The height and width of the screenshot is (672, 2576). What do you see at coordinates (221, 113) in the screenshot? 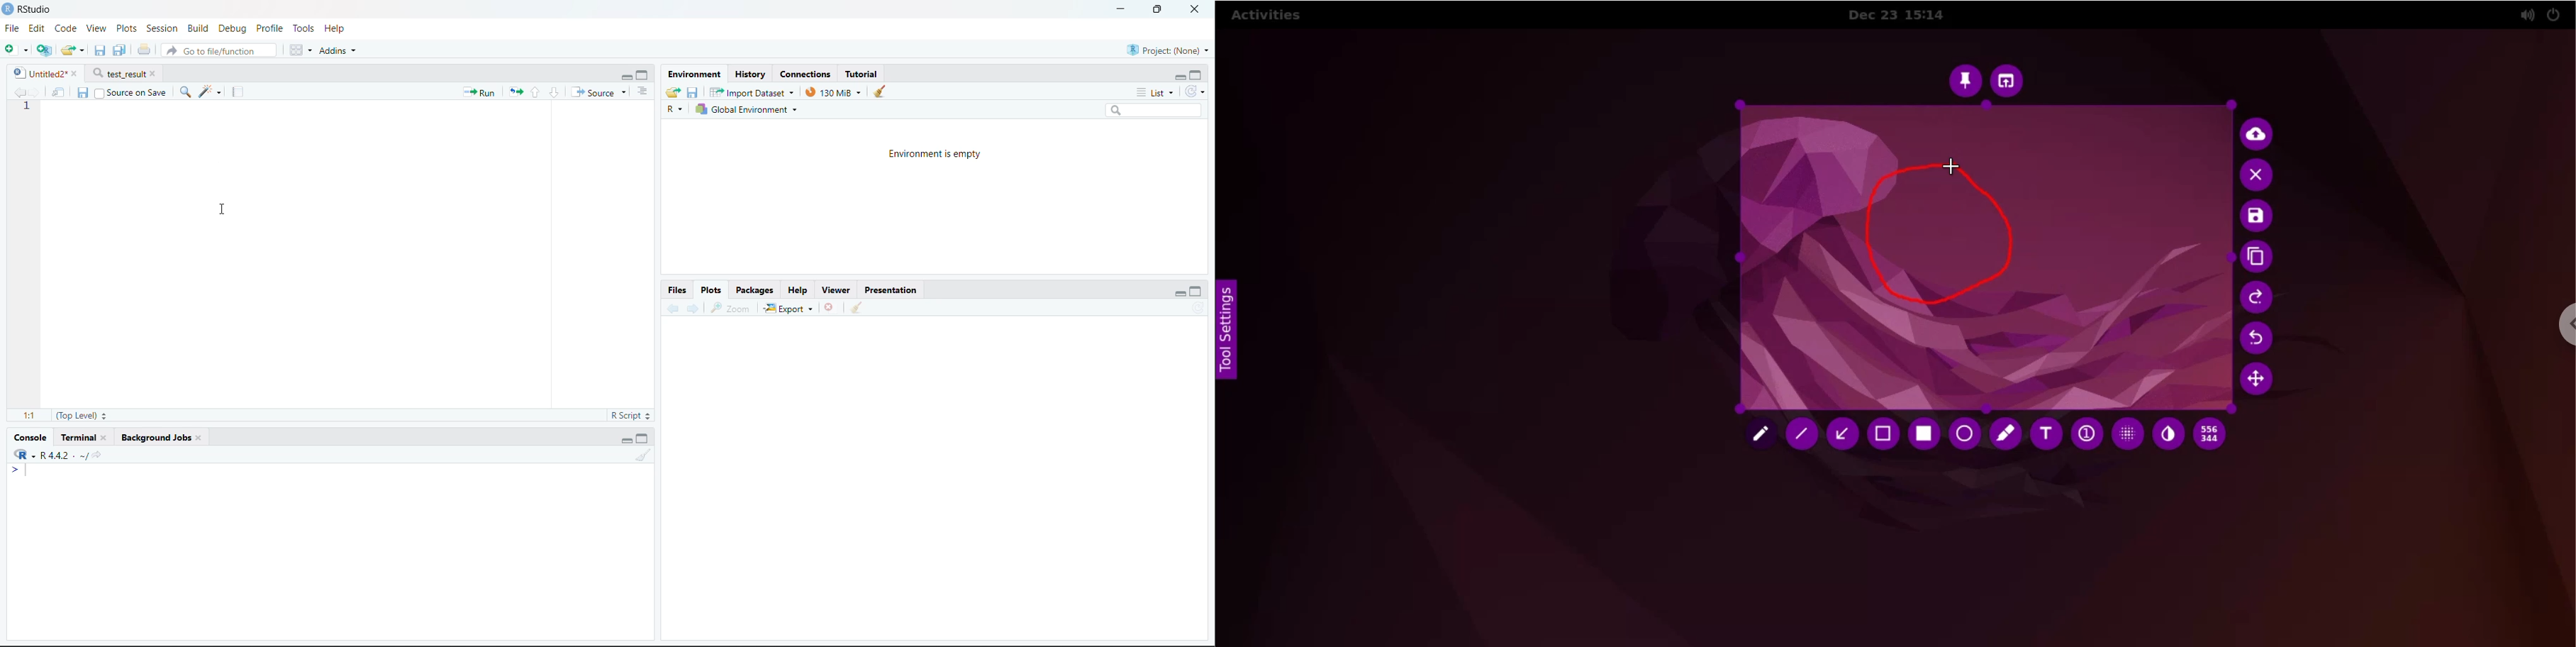
I see `Cursor` at bounding box center [221, 113].